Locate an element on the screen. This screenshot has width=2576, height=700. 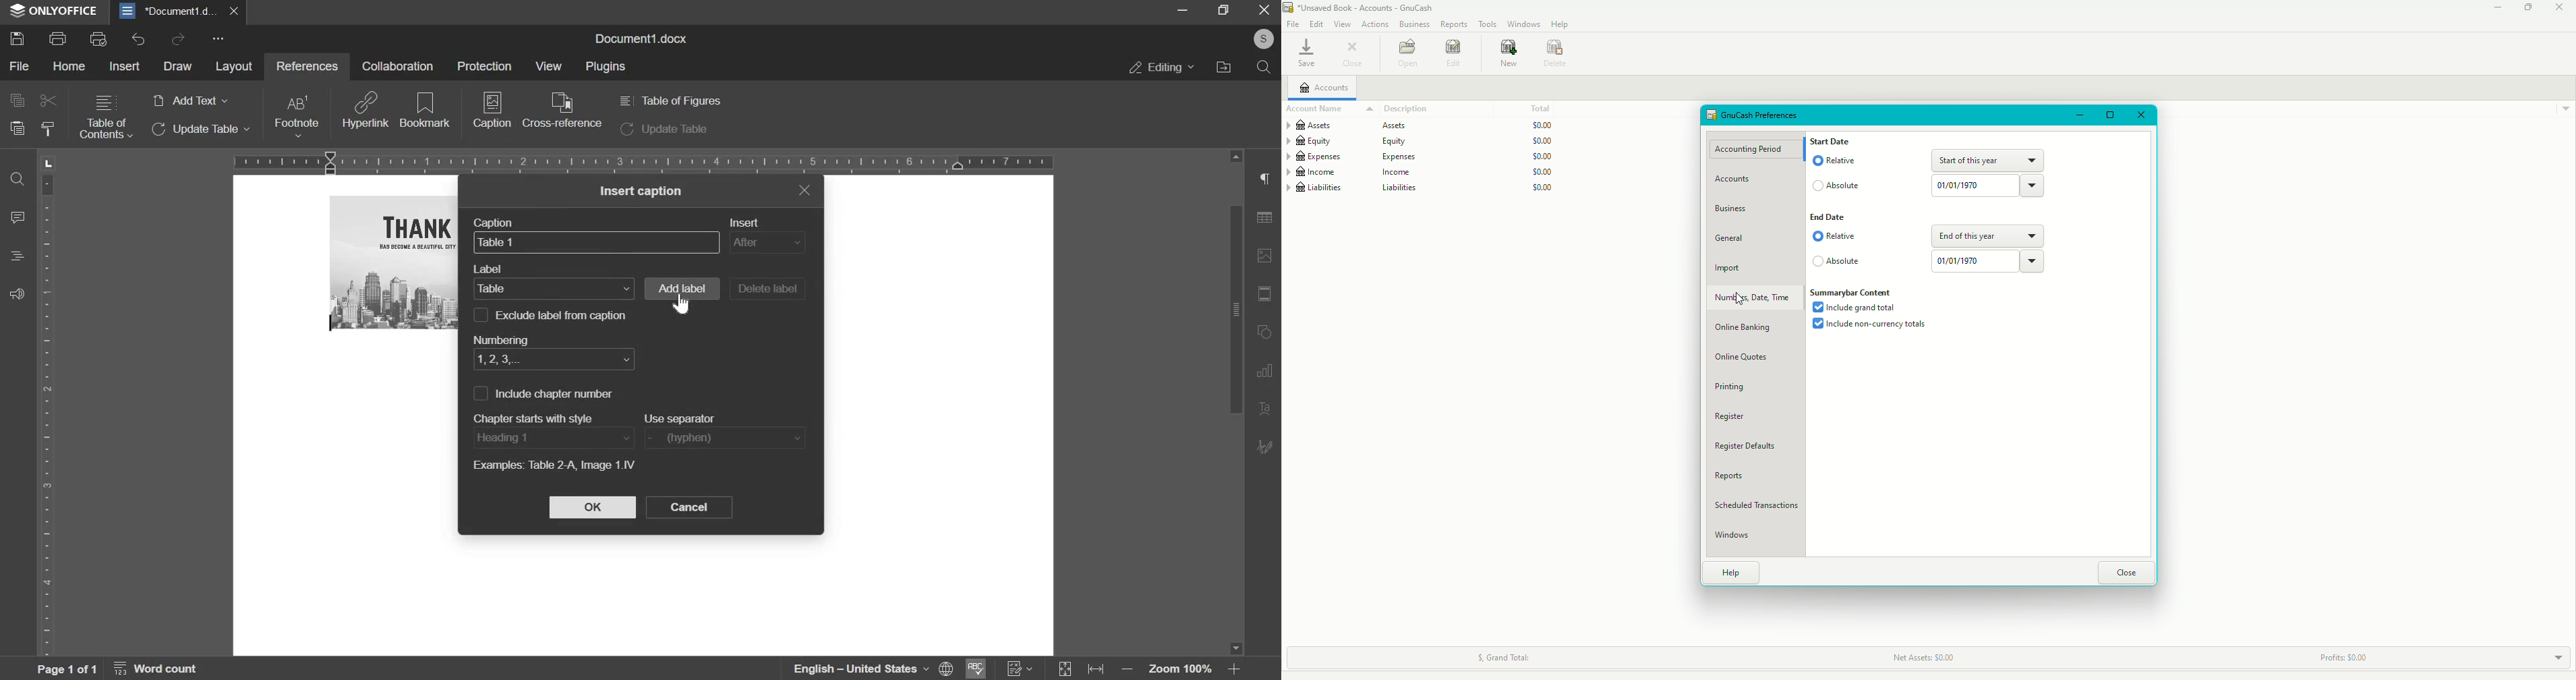
Date is located at coordinates (1988, 262).